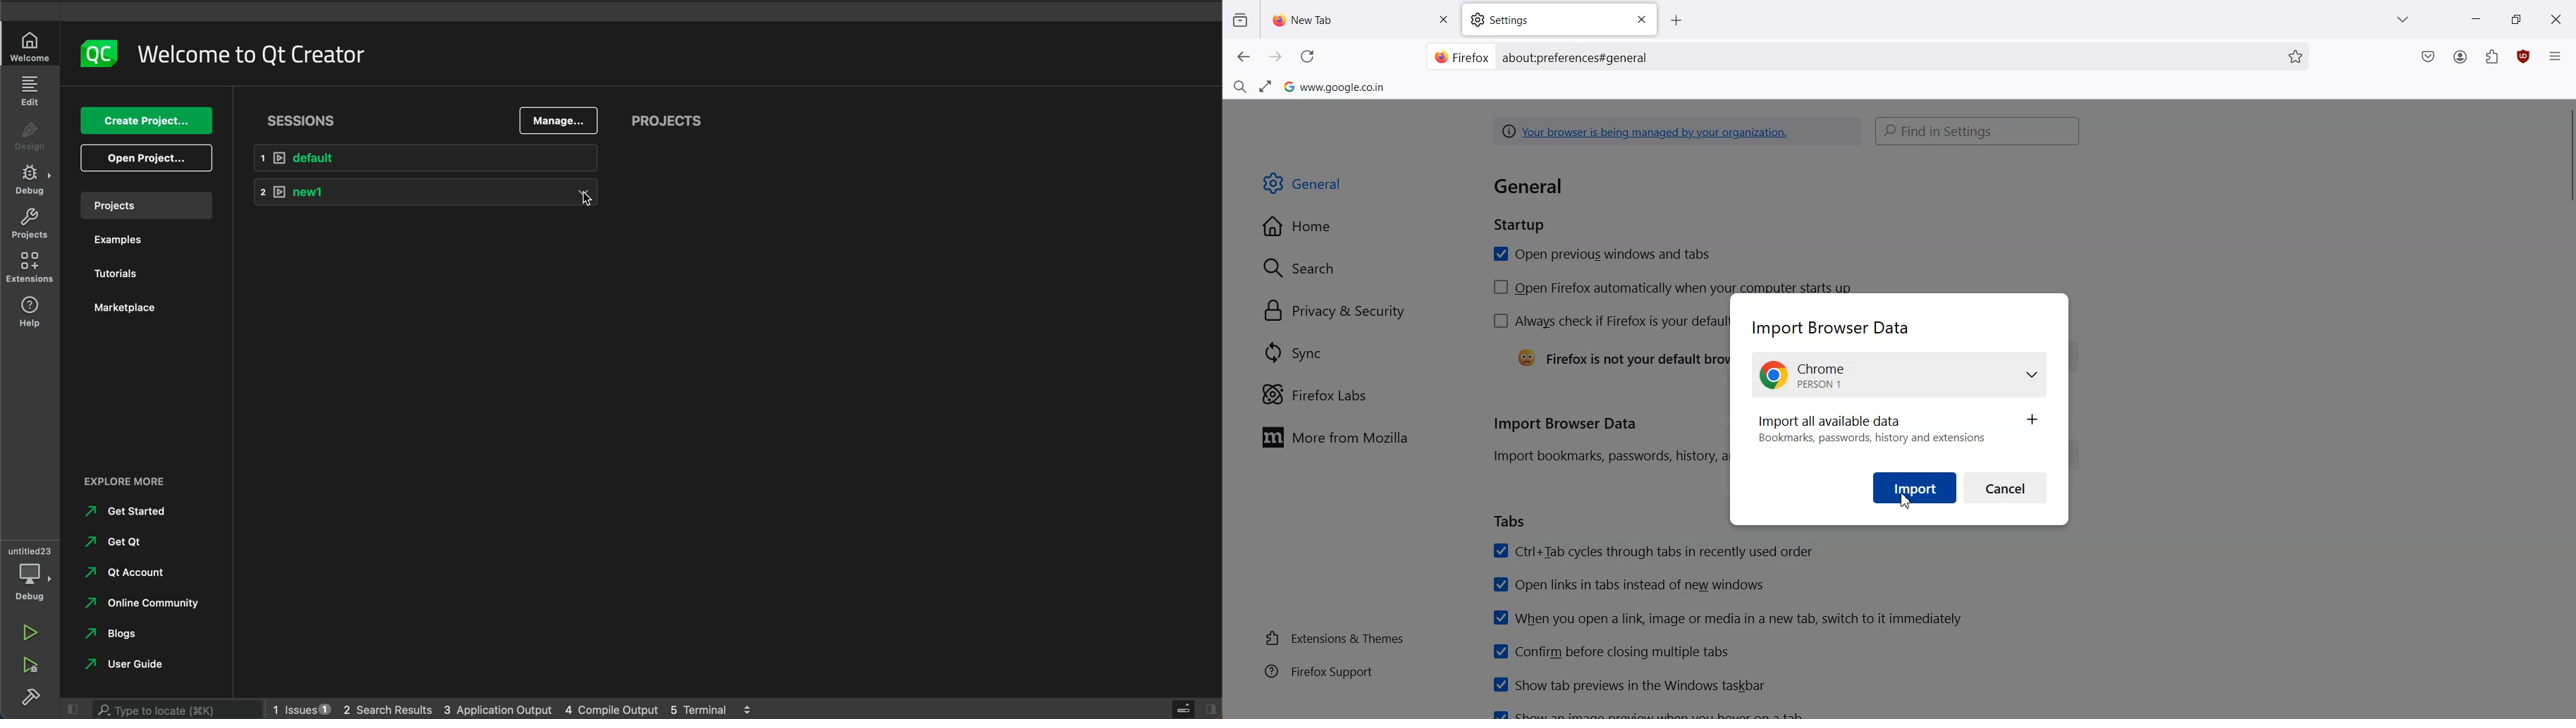  Describe the element at coordinates (2006, 487) in the screenshot. I see `Cancel` at that location.